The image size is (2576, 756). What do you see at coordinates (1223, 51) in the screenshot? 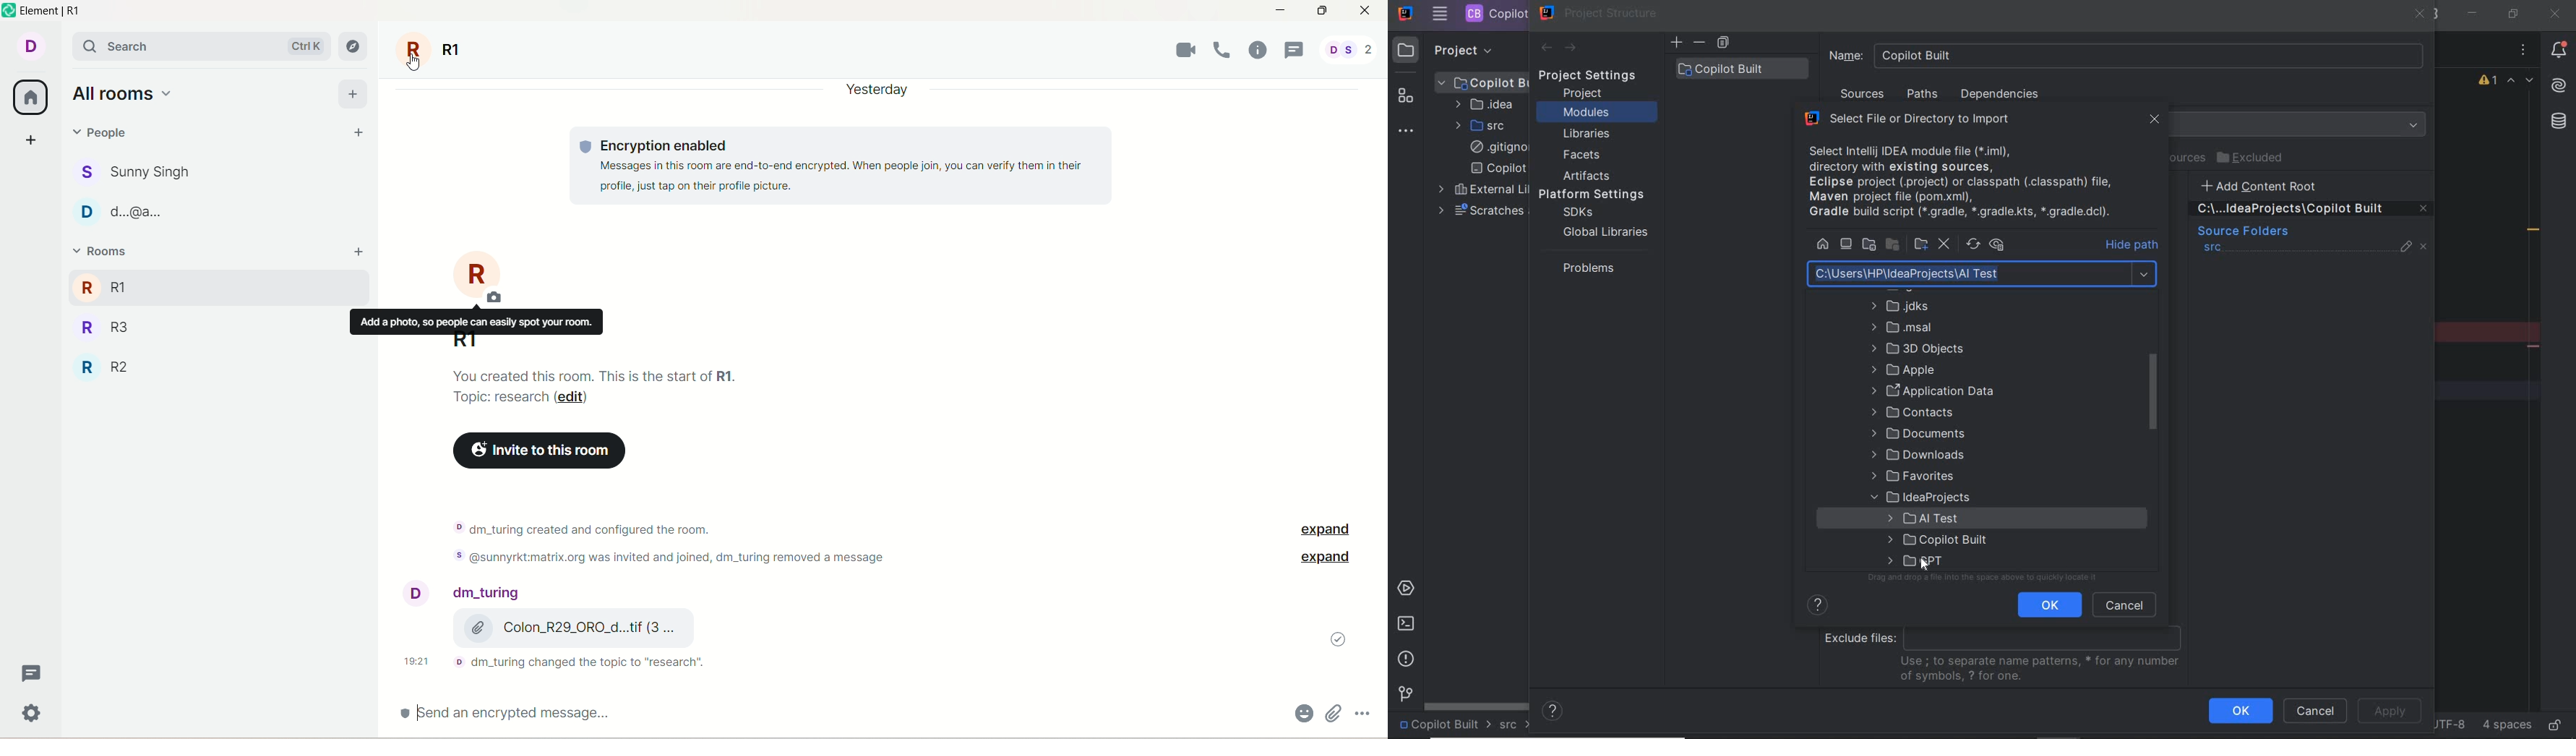
I see `voice call` at bounding box center [1223, 51].